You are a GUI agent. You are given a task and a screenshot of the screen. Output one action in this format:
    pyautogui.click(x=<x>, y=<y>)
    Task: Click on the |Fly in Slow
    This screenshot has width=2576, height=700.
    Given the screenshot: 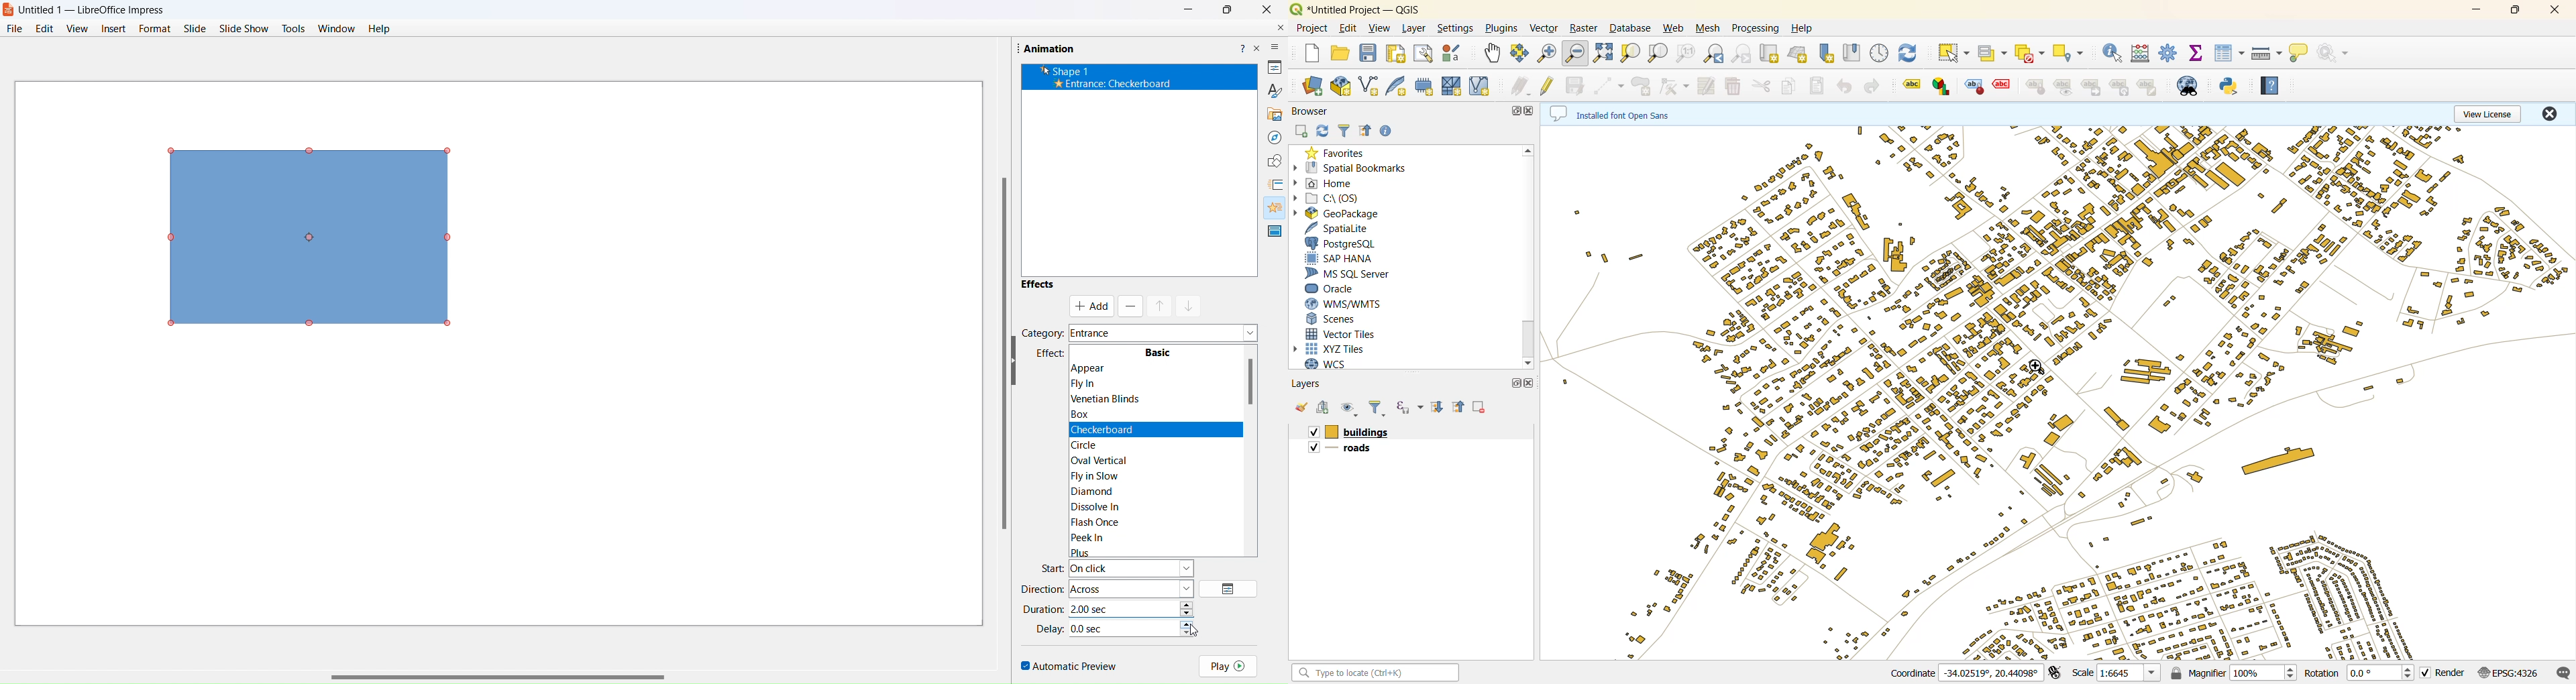 What is the action you would take?
    pyautogui.click(x=1108, y=475)
    